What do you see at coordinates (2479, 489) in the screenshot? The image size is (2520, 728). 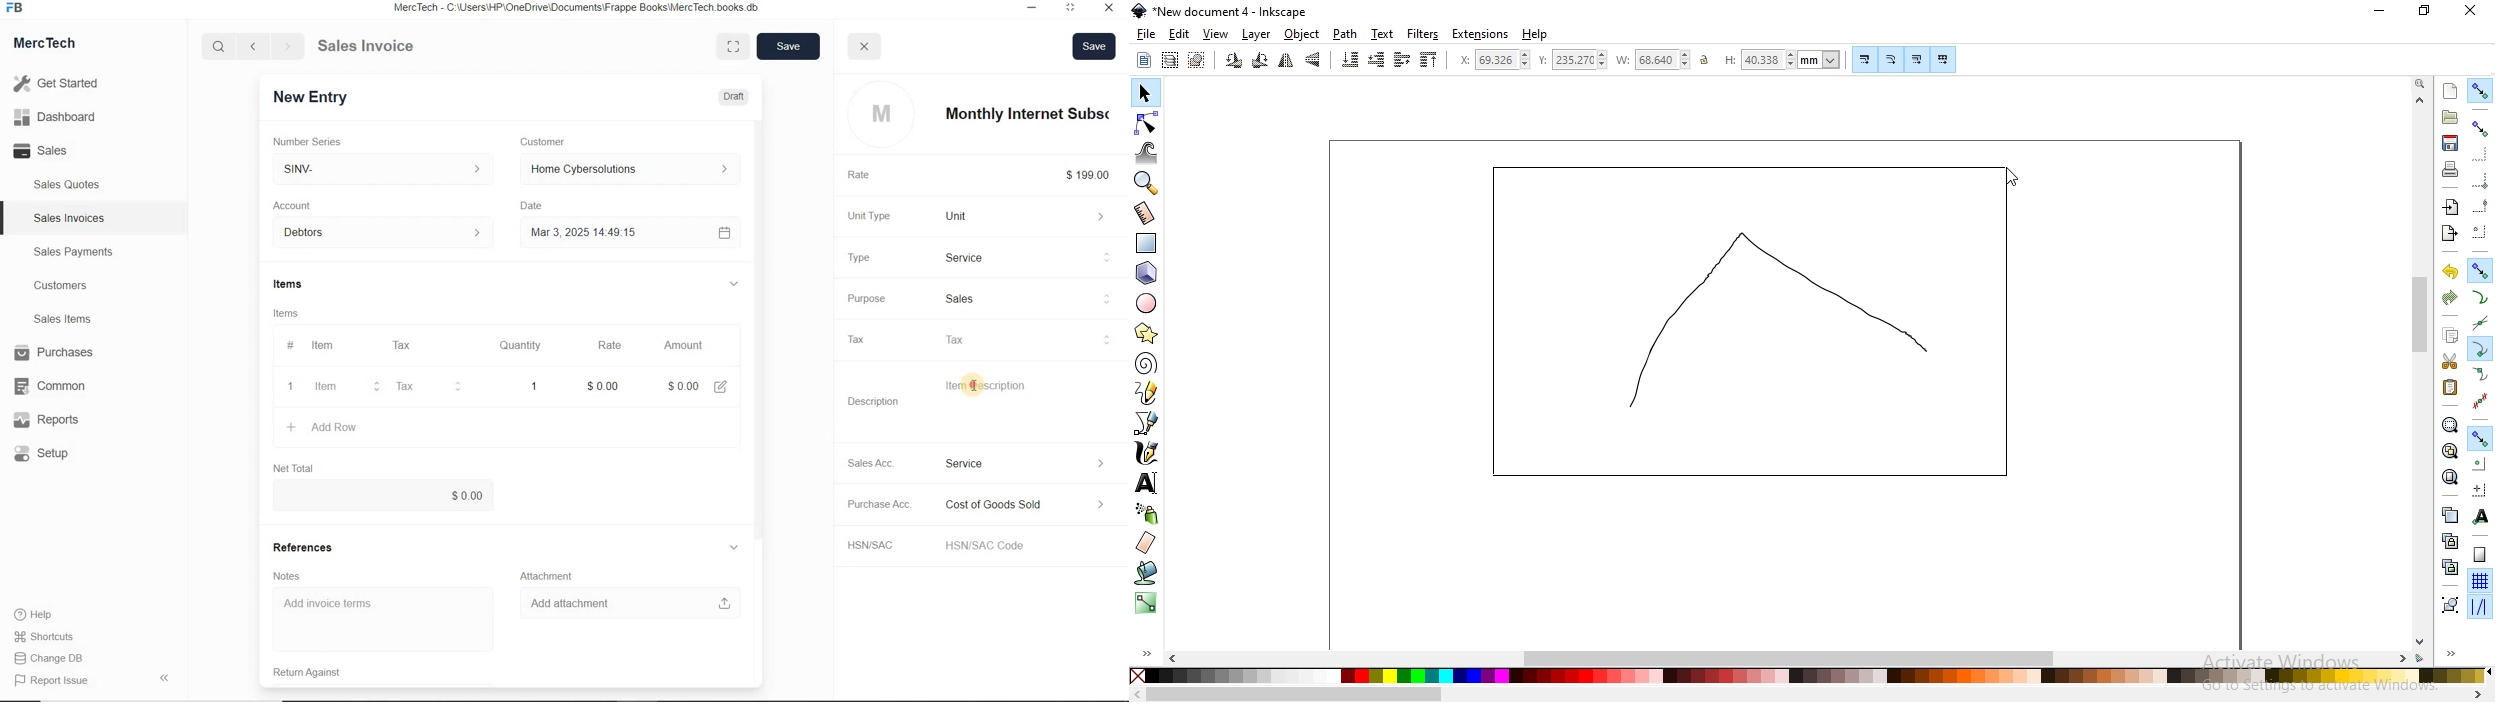 I see `snap an item's rotation center` at bounding box center [2479, 489].